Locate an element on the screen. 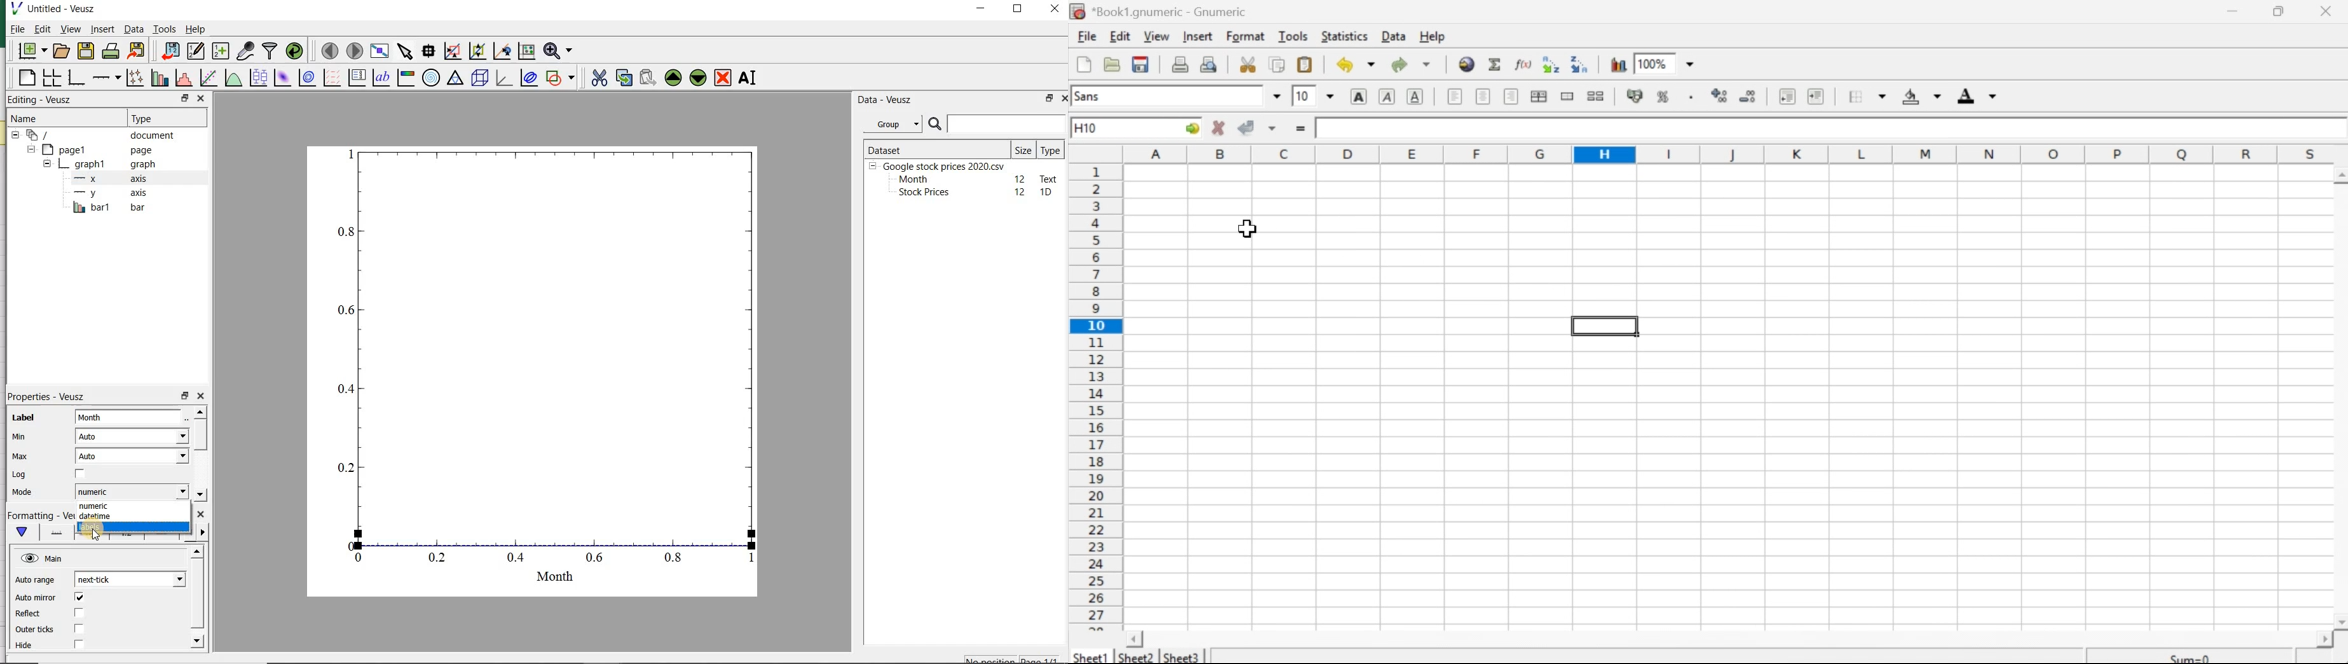 This screenshot has height=672, width=2352. Search is located at coordinates (1466, 63).